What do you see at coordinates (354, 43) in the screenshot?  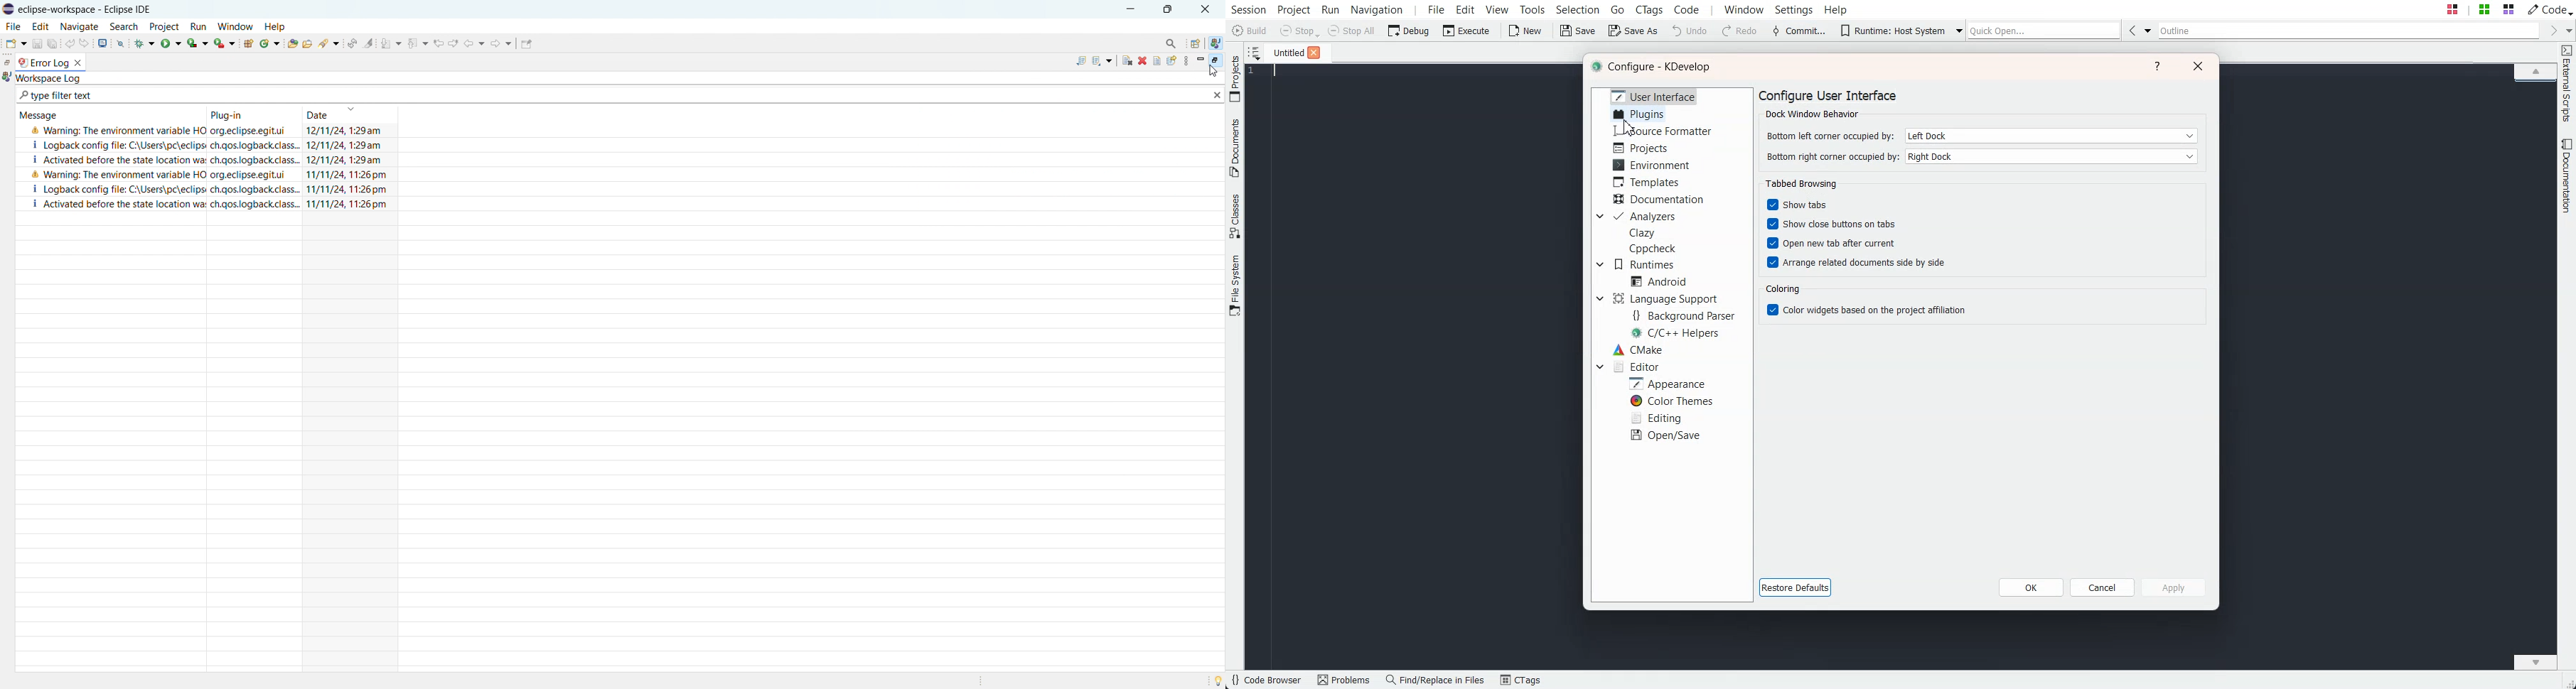 I see `toggle ant editor auto reconcile` at bounding box center [354, 43].